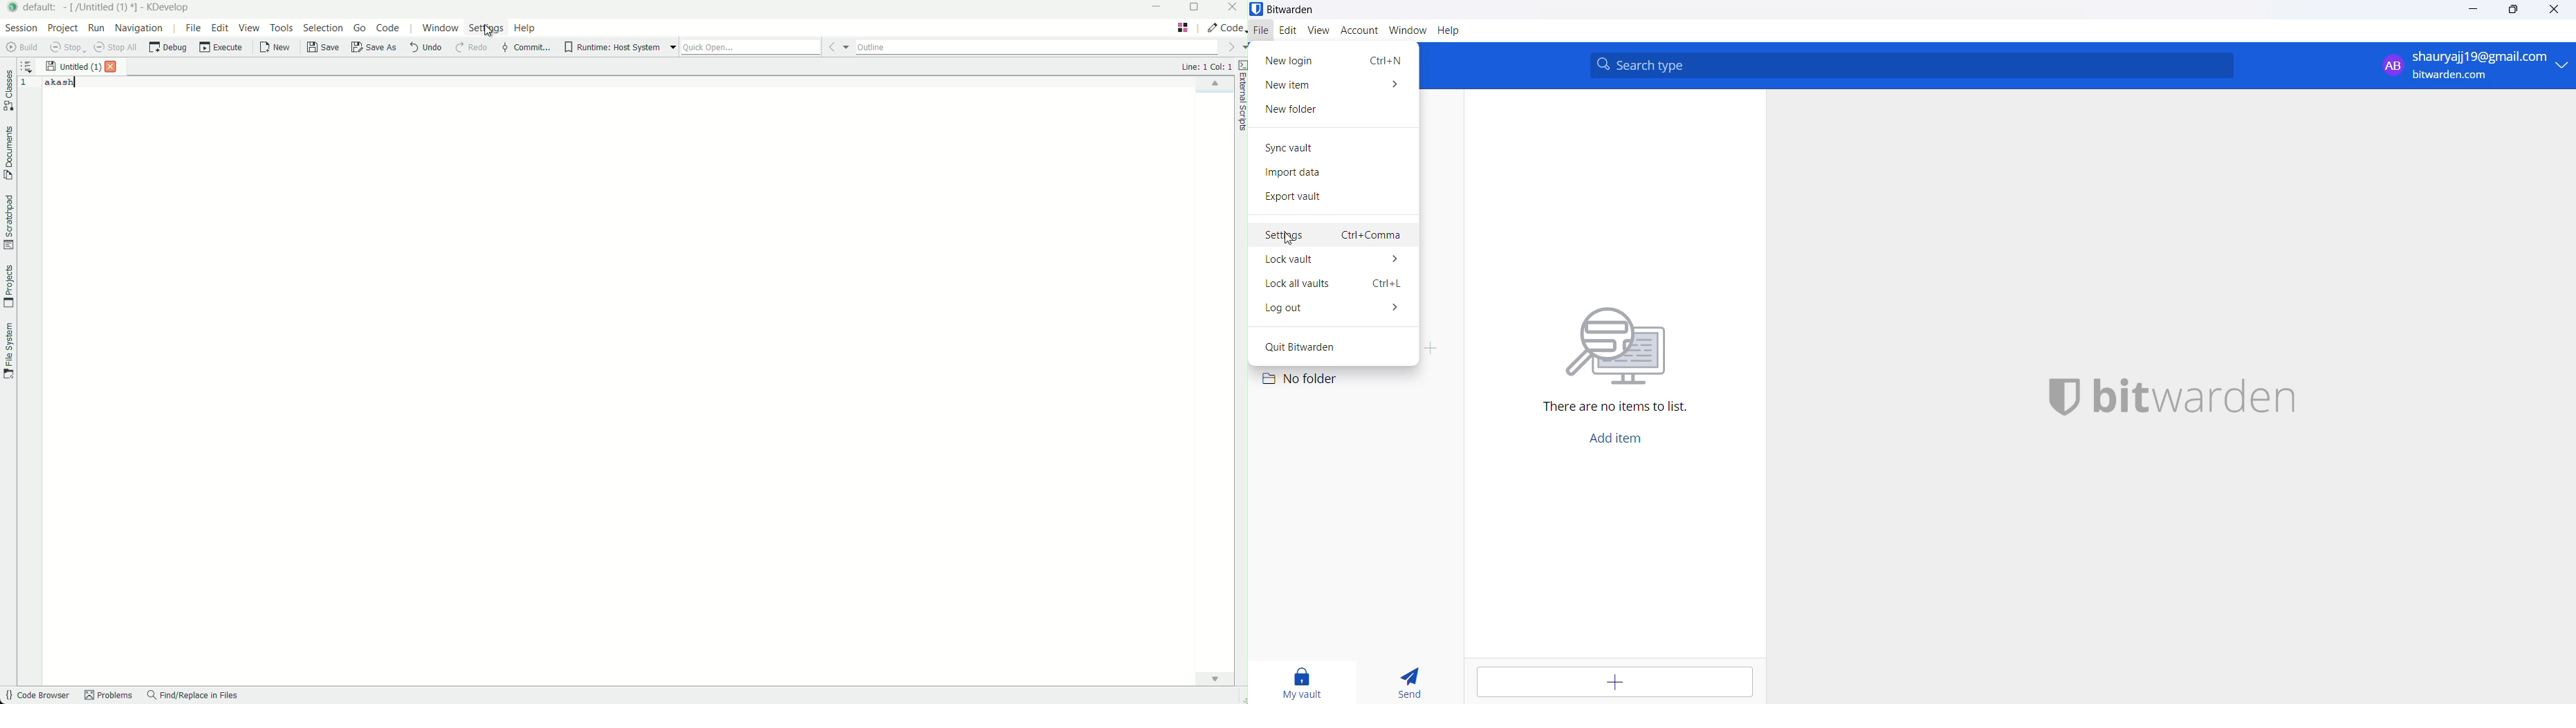 This screenshot has width=2576, height=728. What do you see at coordinates (2389, 64) in the screenshot?
I see `AB` at bounding box center [2389, 64].